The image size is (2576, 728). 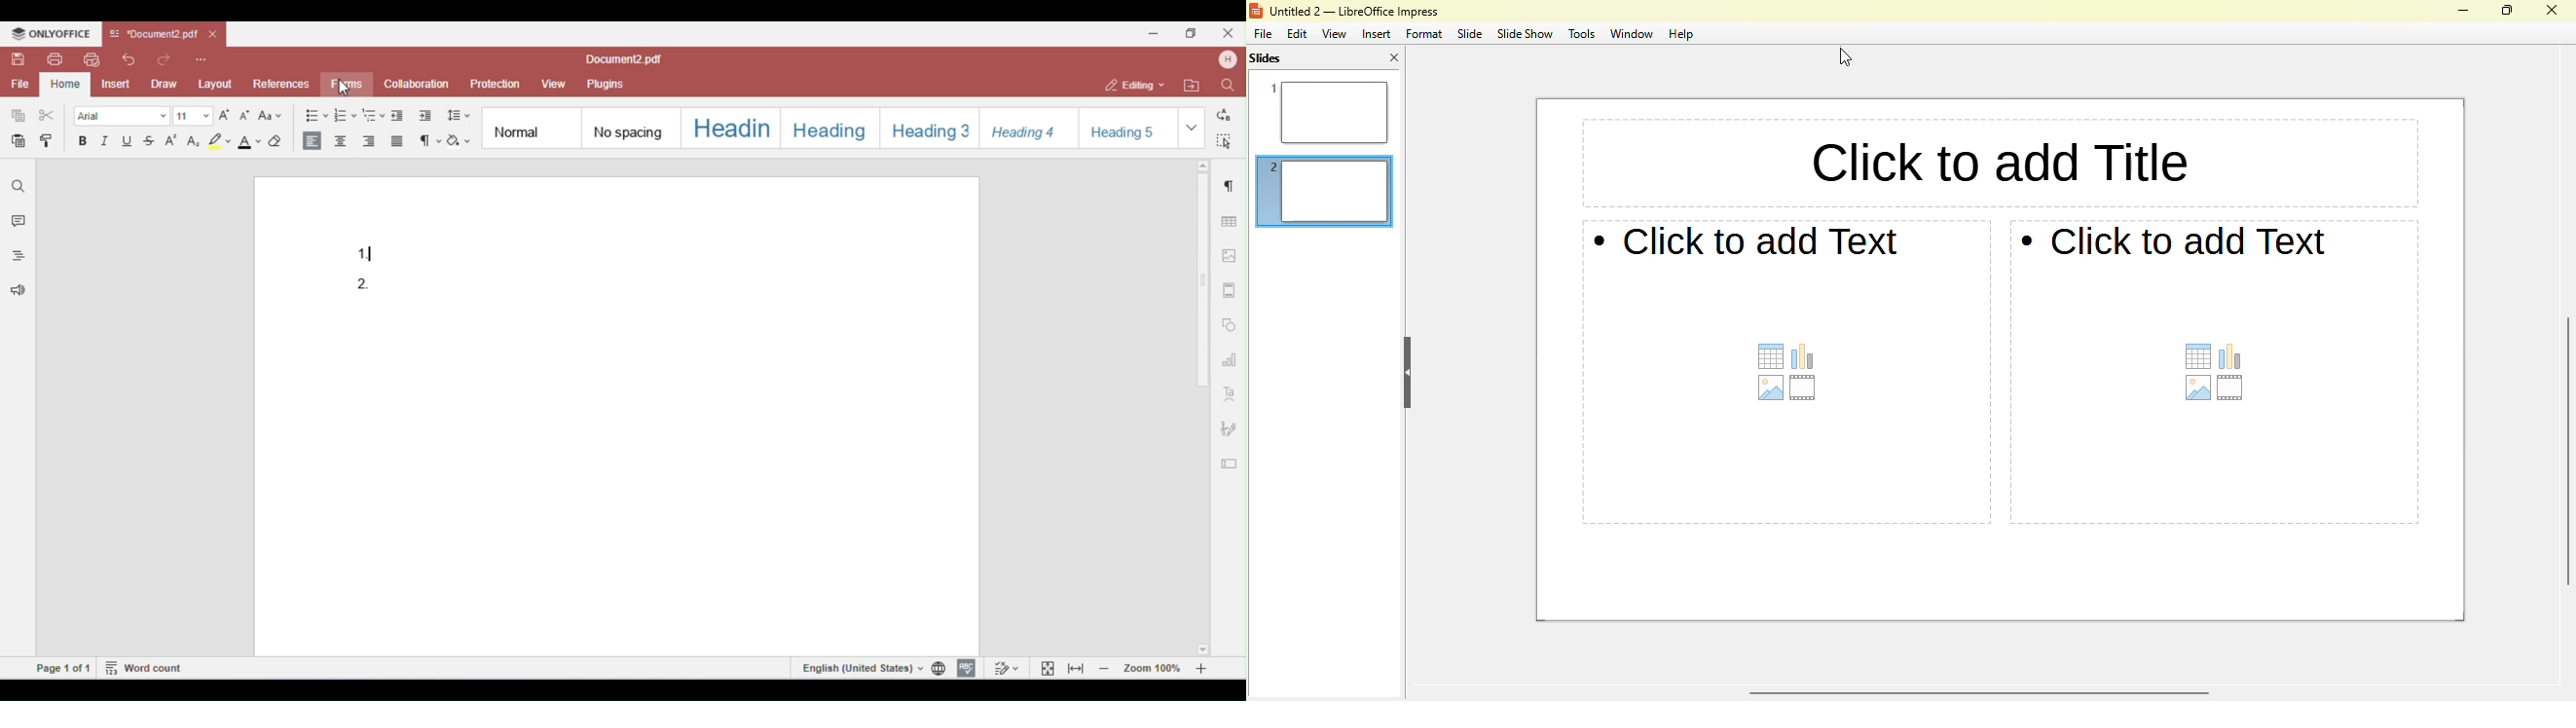 I want to click on insert audio or video, so click(x=1803, y=388).